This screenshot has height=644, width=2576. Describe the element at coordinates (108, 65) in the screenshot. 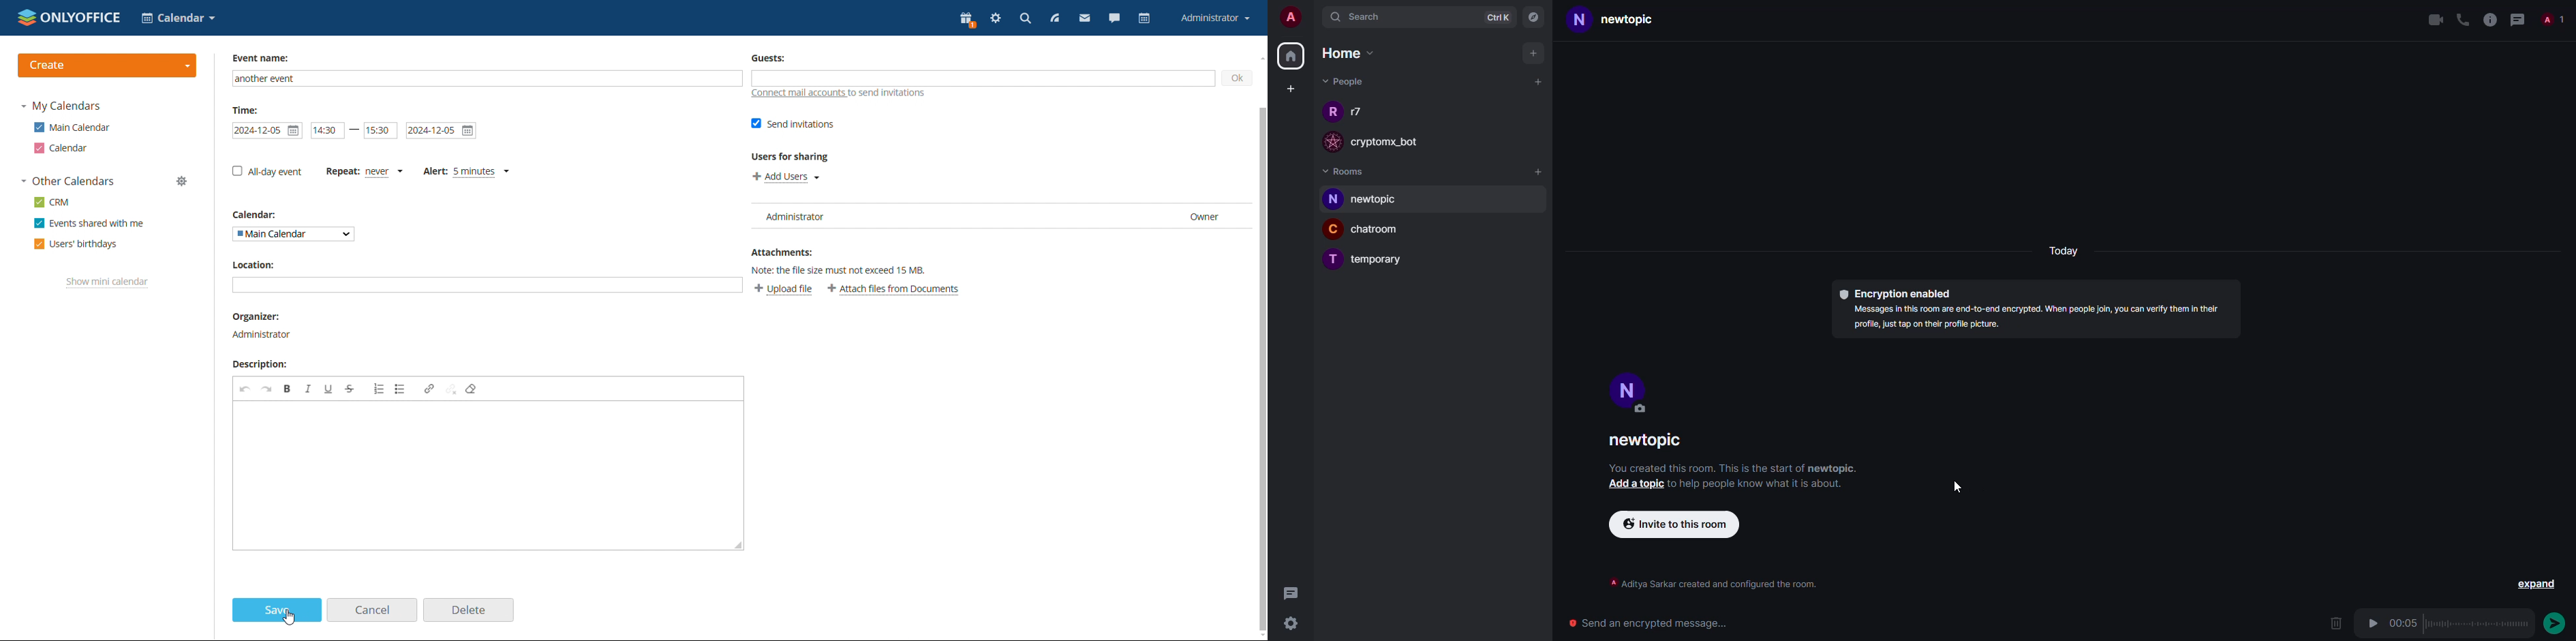

I see `create` at that location.